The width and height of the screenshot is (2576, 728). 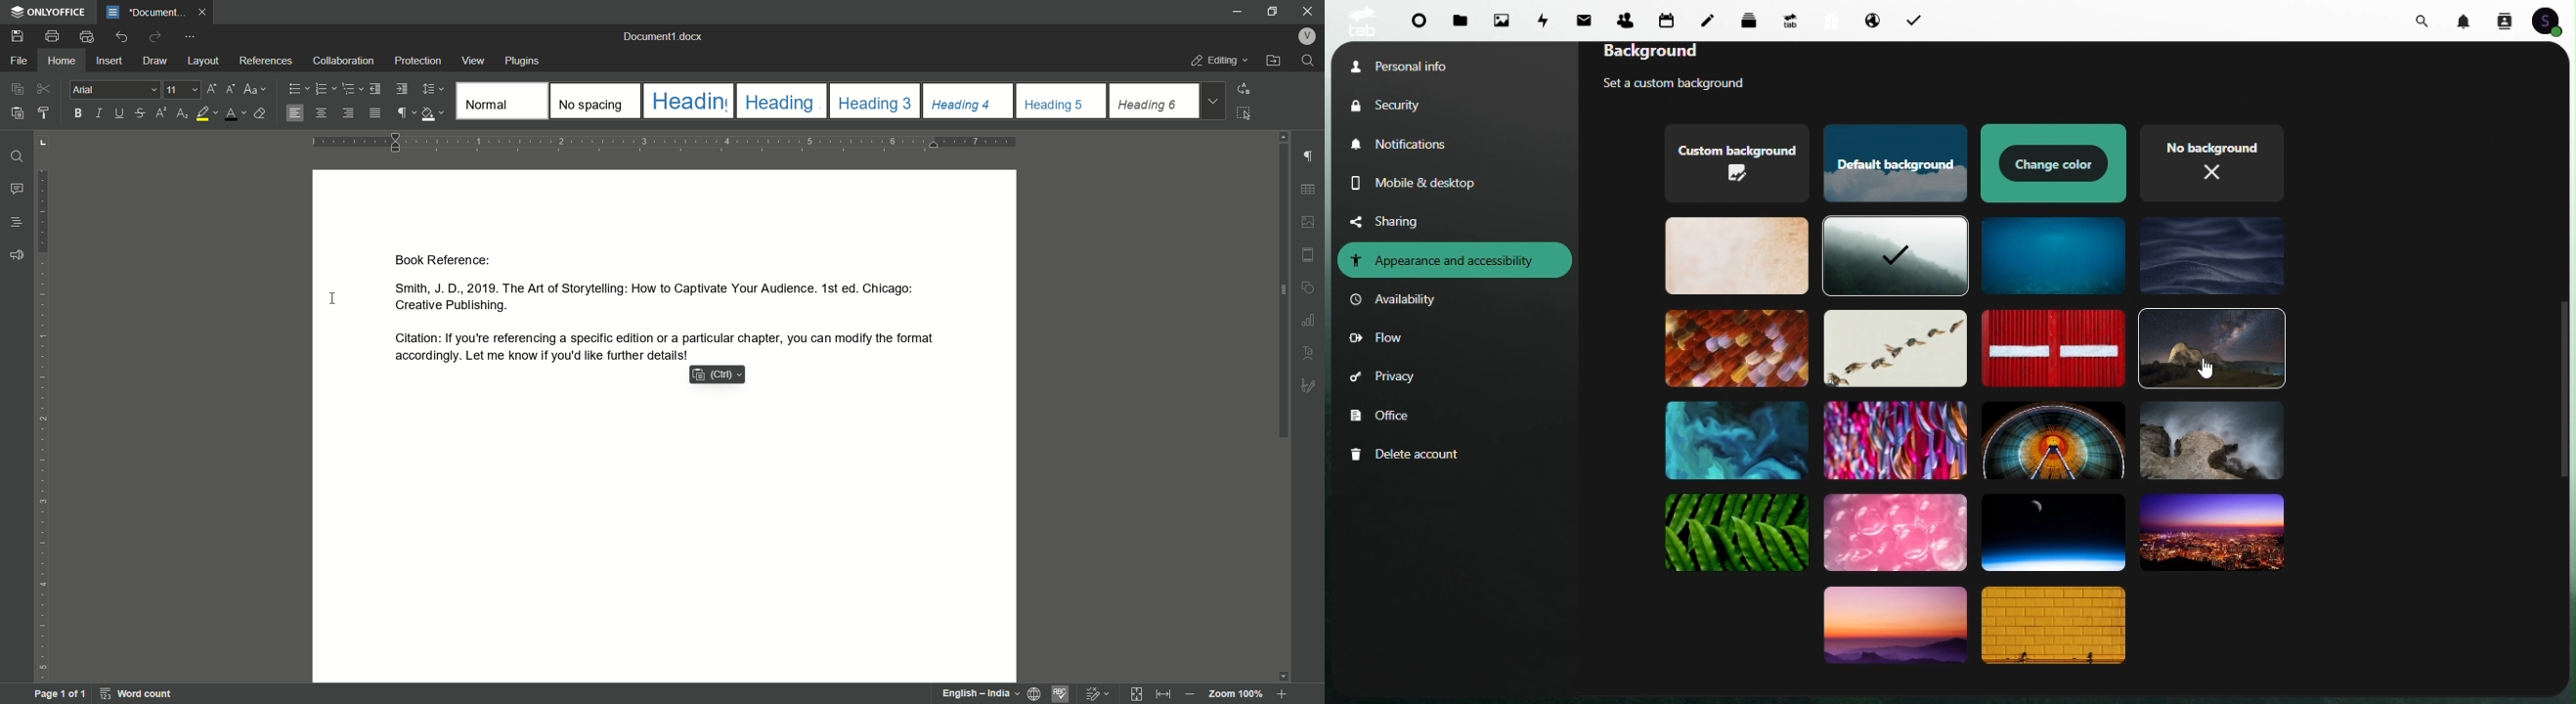 I want to click on increase indent, so click(x=401, y=89).